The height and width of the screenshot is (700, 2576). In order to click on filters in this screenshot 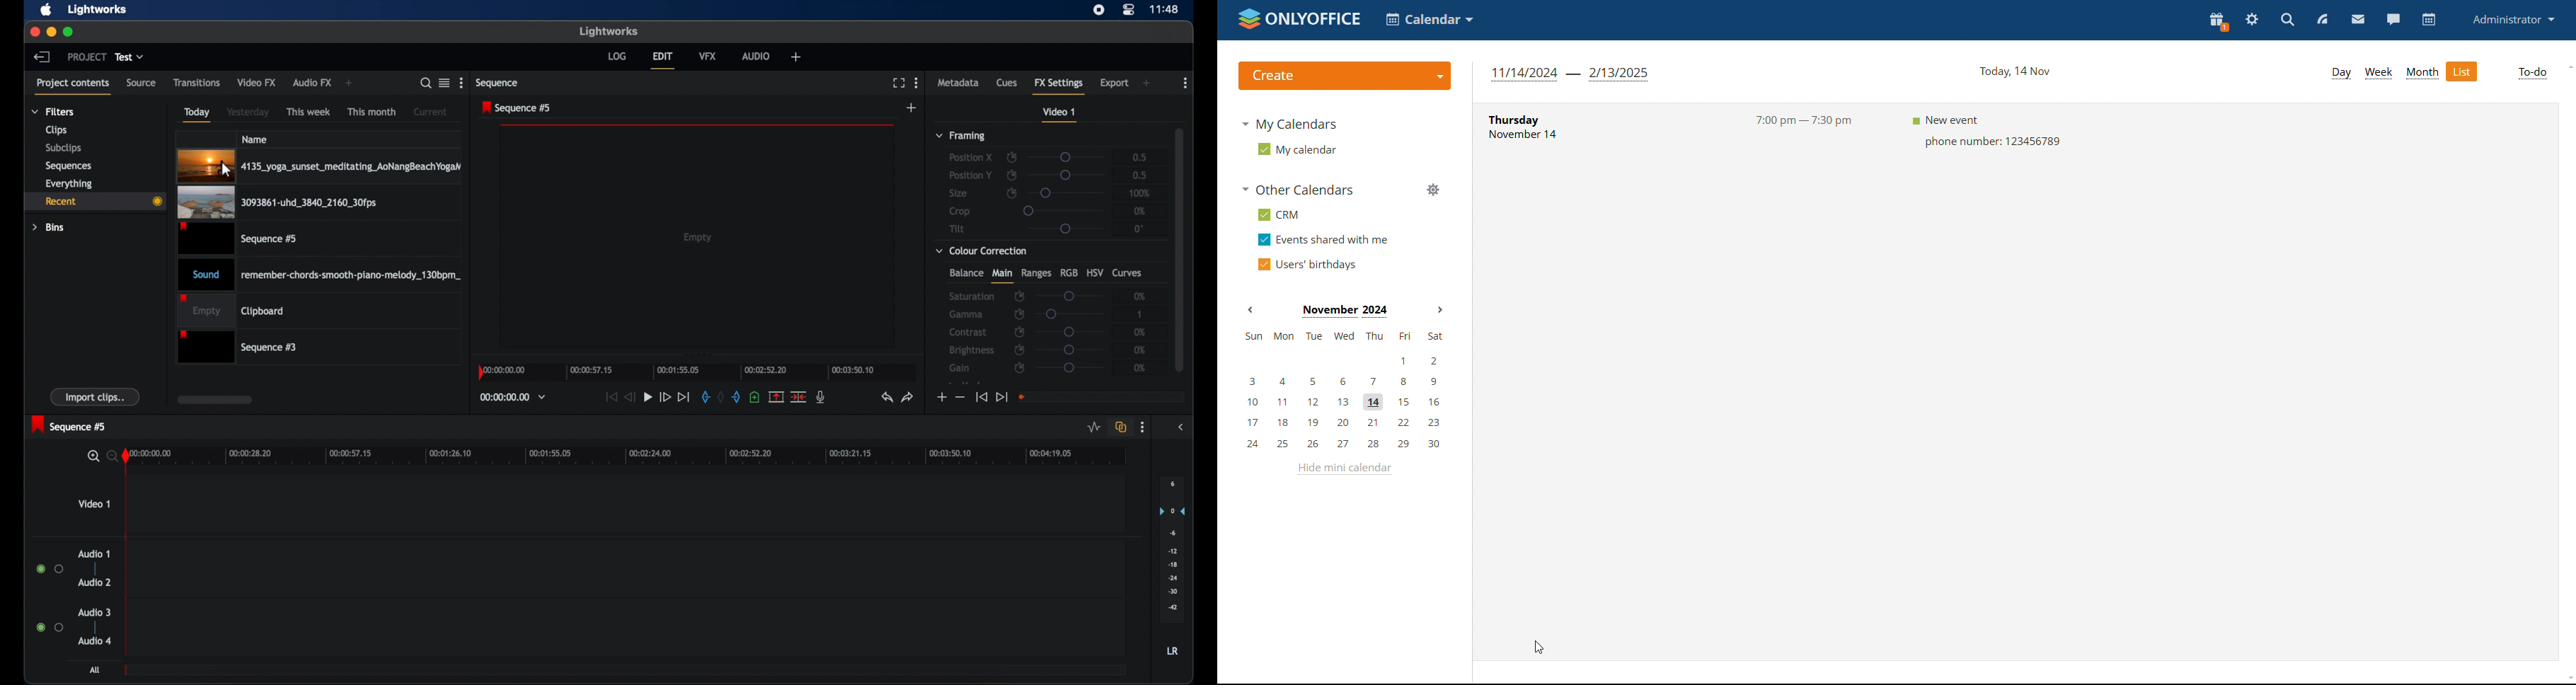, I will do `click(52, 112)`.